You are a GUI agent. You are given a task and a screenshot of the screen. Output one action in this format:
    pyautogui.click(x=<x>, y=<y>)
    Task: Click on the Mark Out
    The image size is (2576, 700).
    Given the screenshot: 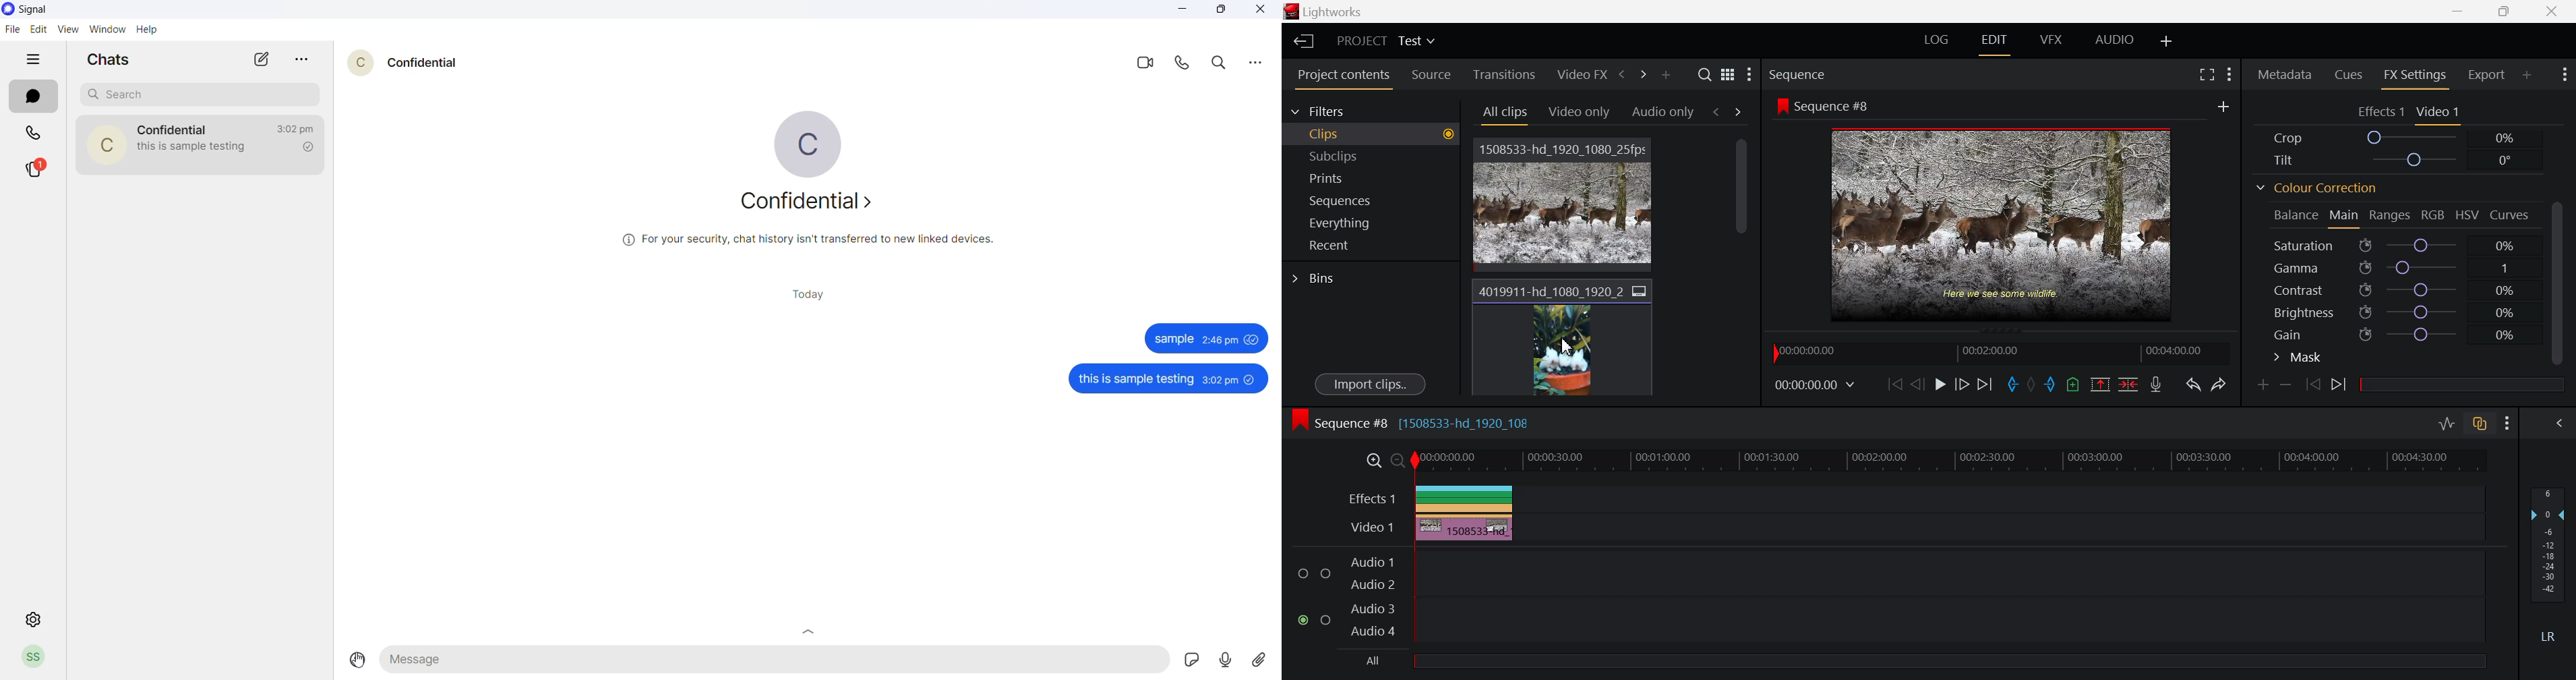 What is the action you would take?
    pyautogui.click(x=2051, y=386)
    